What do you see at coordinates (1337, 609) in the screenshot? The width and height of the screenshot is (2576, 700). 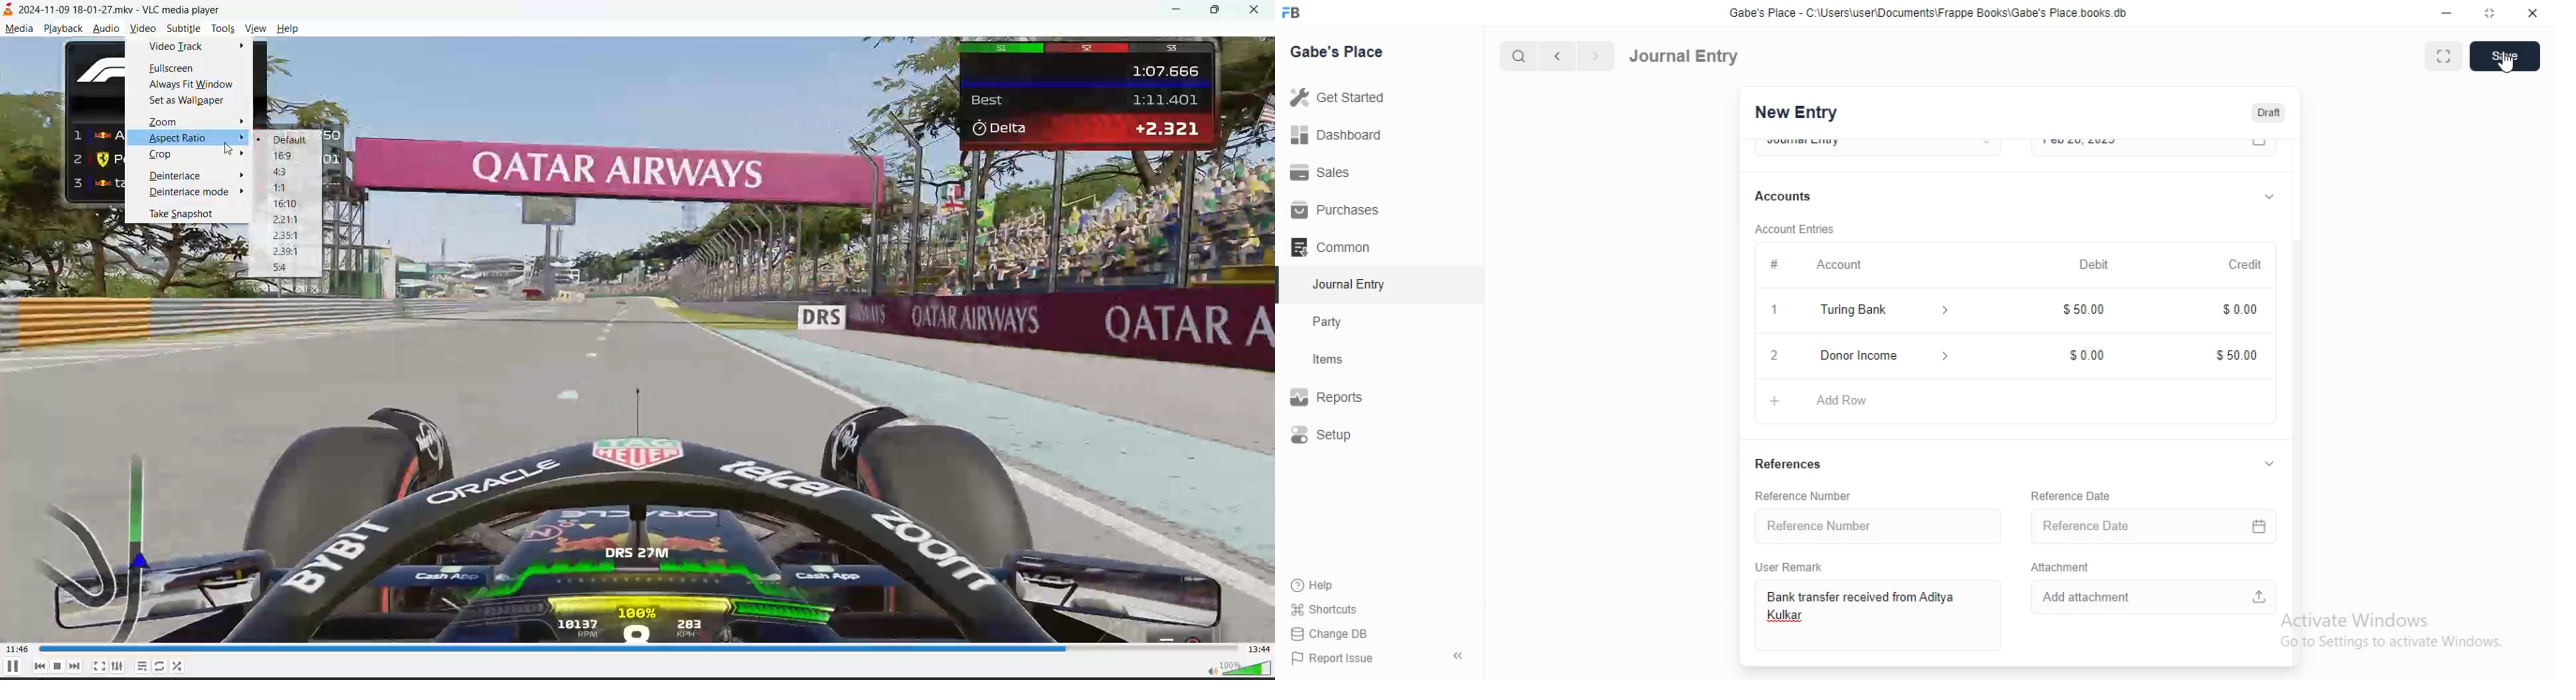 I see `‘Shortcuts` at bounding box center [1337, 609].